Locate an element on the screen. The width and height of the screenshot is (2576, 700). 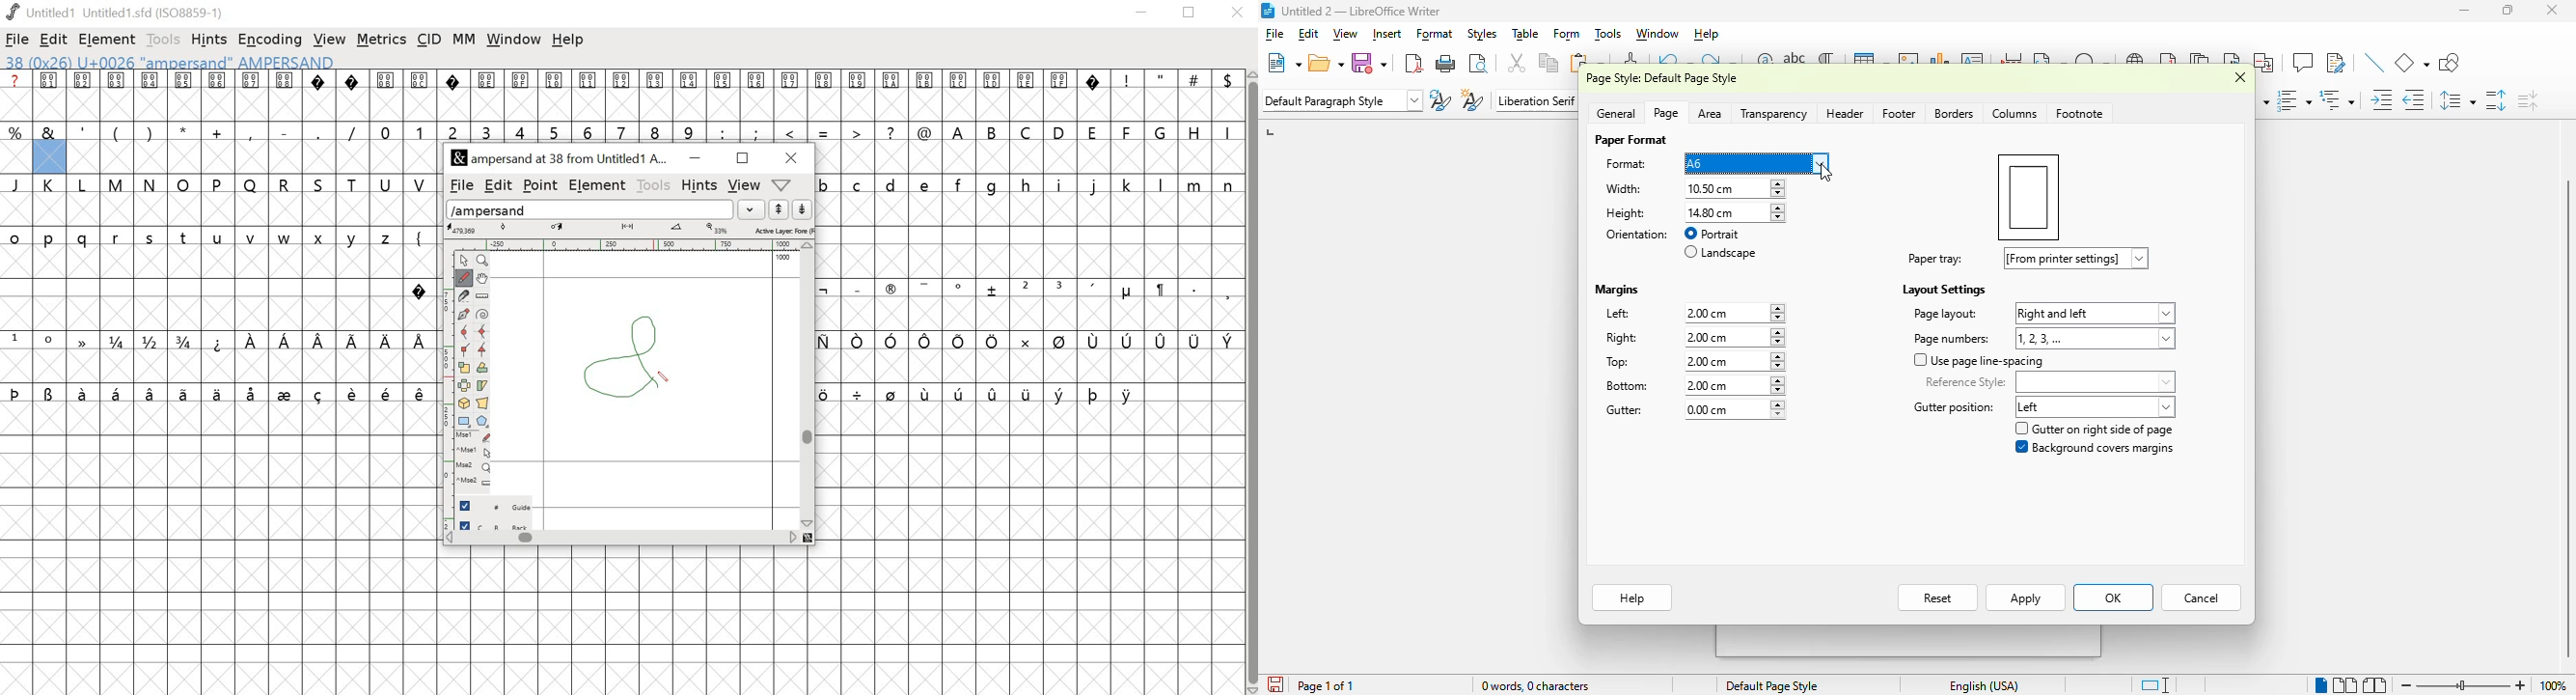
I is located at coordinates (1226, 131).